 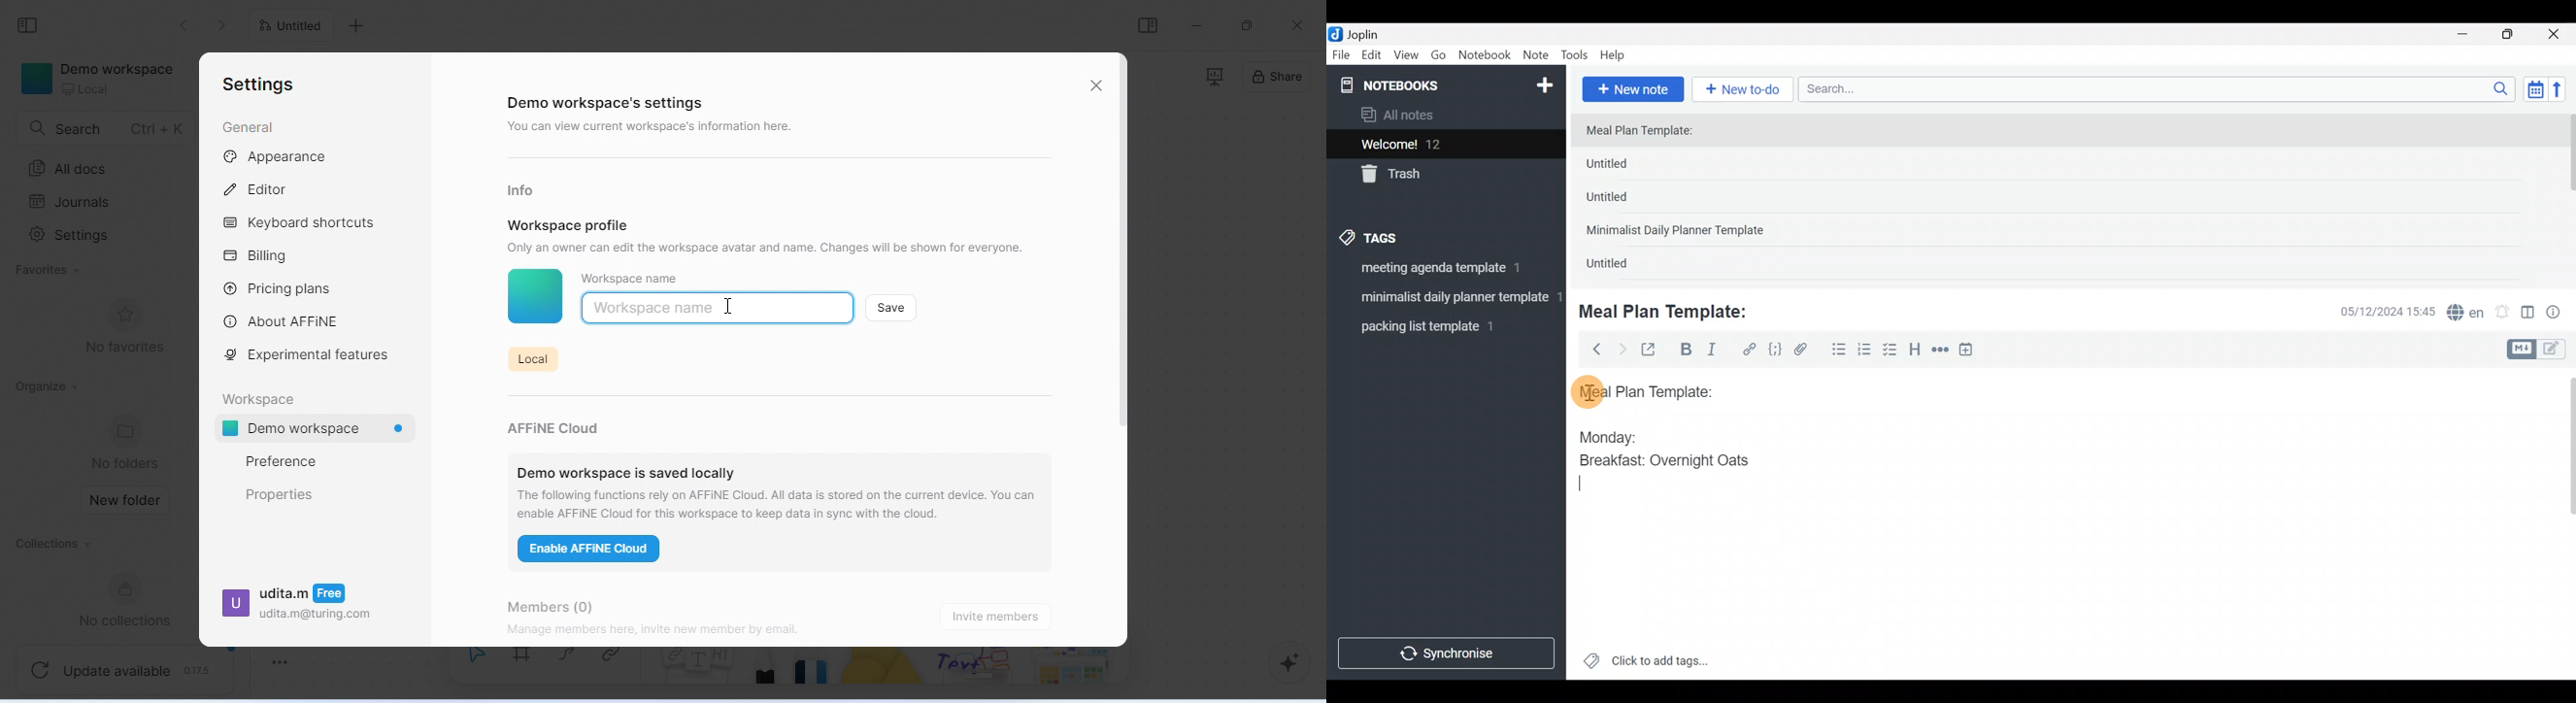 I want to click on Forward, so click(x=1622, y=349).